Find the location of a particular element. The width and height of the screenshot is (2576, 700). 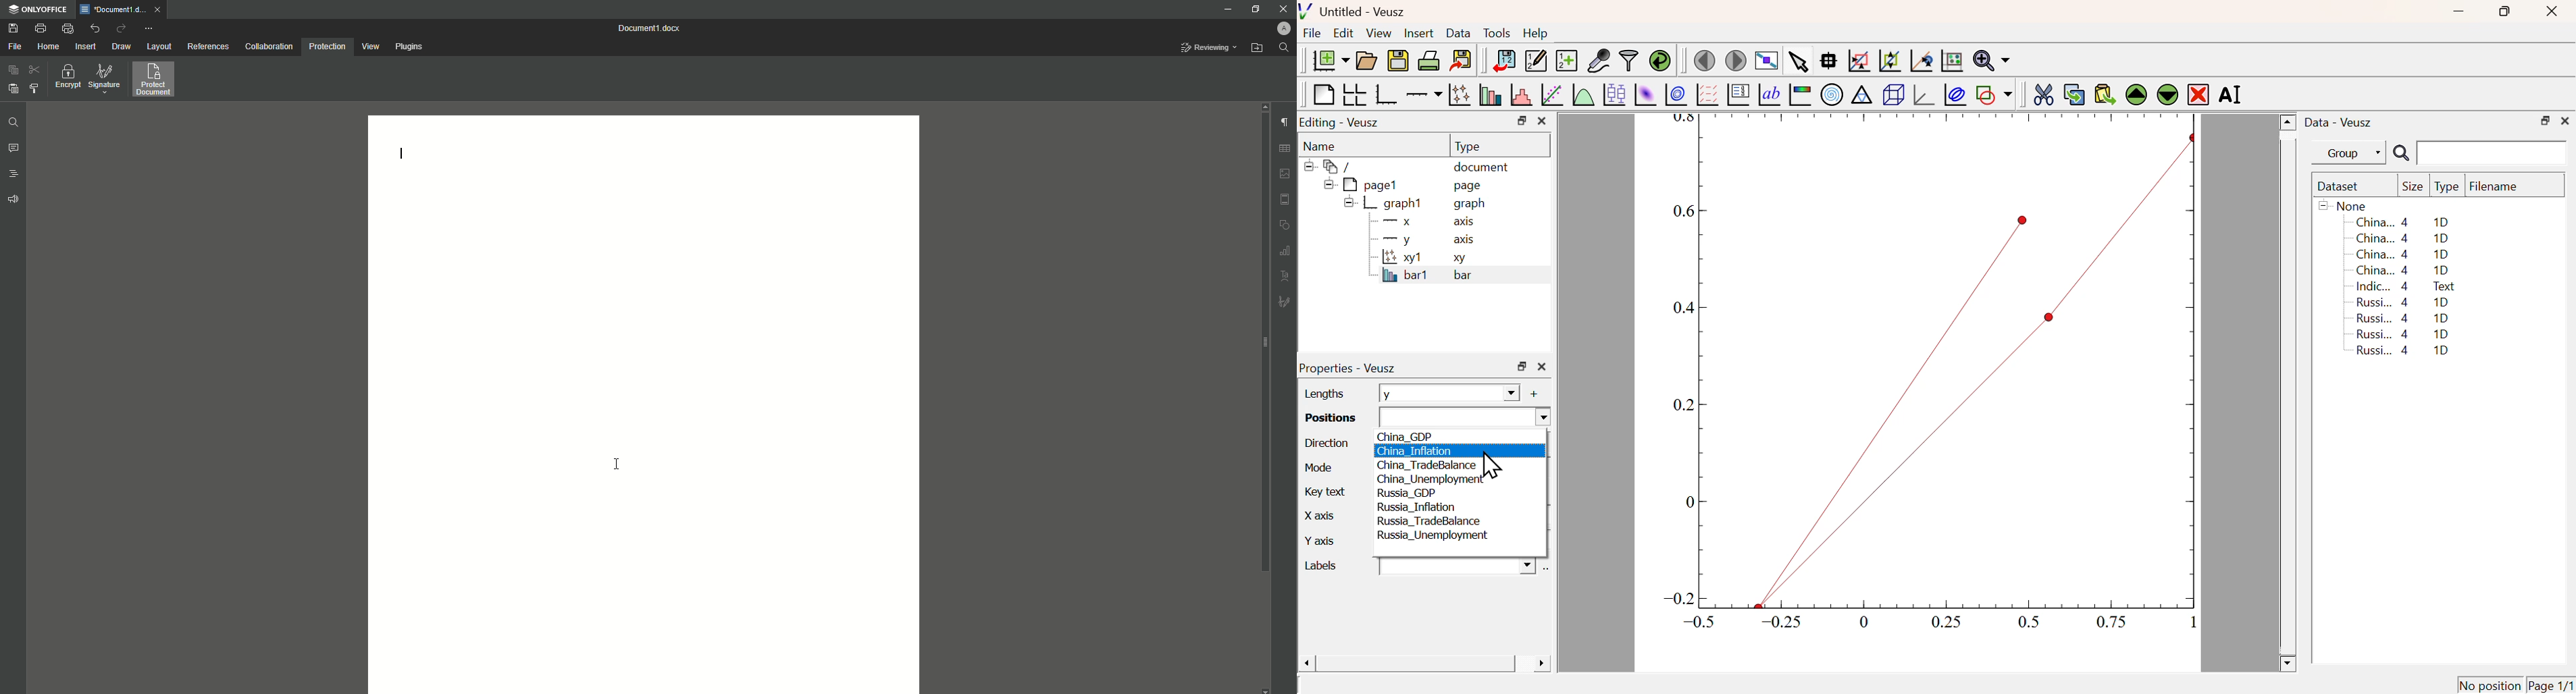

Save is located at coordinates (11, 27).